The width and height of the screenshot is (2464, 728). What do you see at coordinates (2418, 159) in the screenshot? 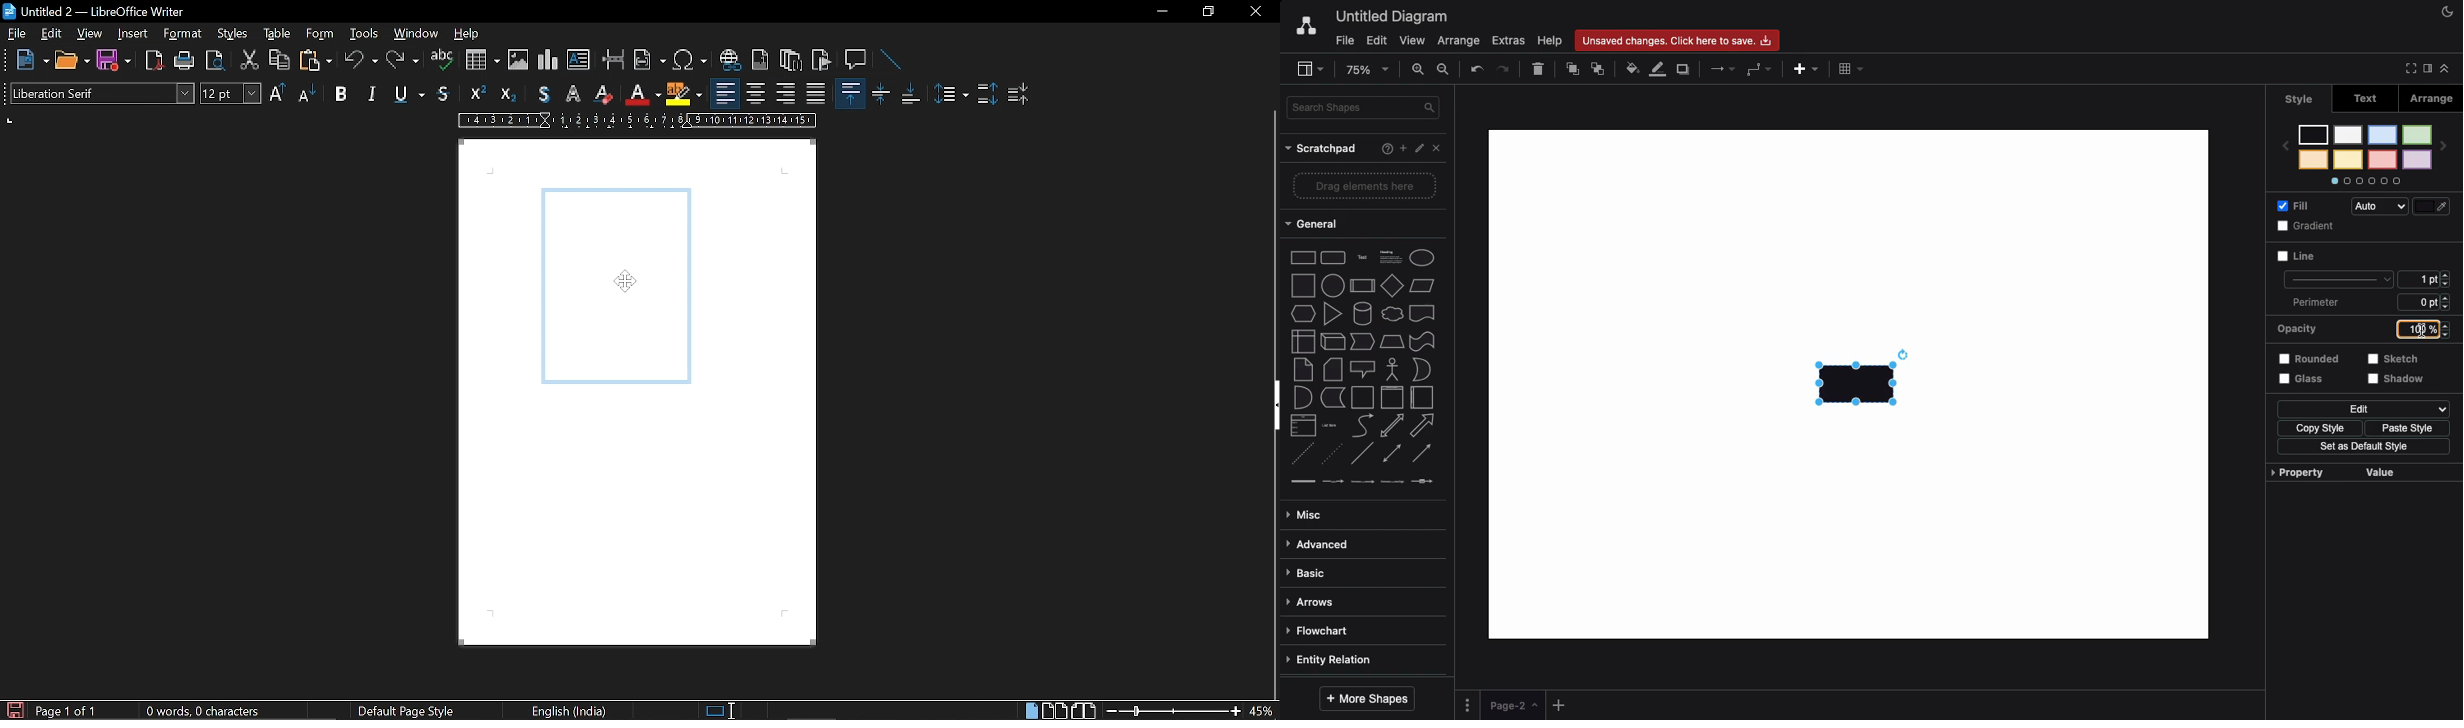
I see `color 2` at bounding box center [2418, 159].